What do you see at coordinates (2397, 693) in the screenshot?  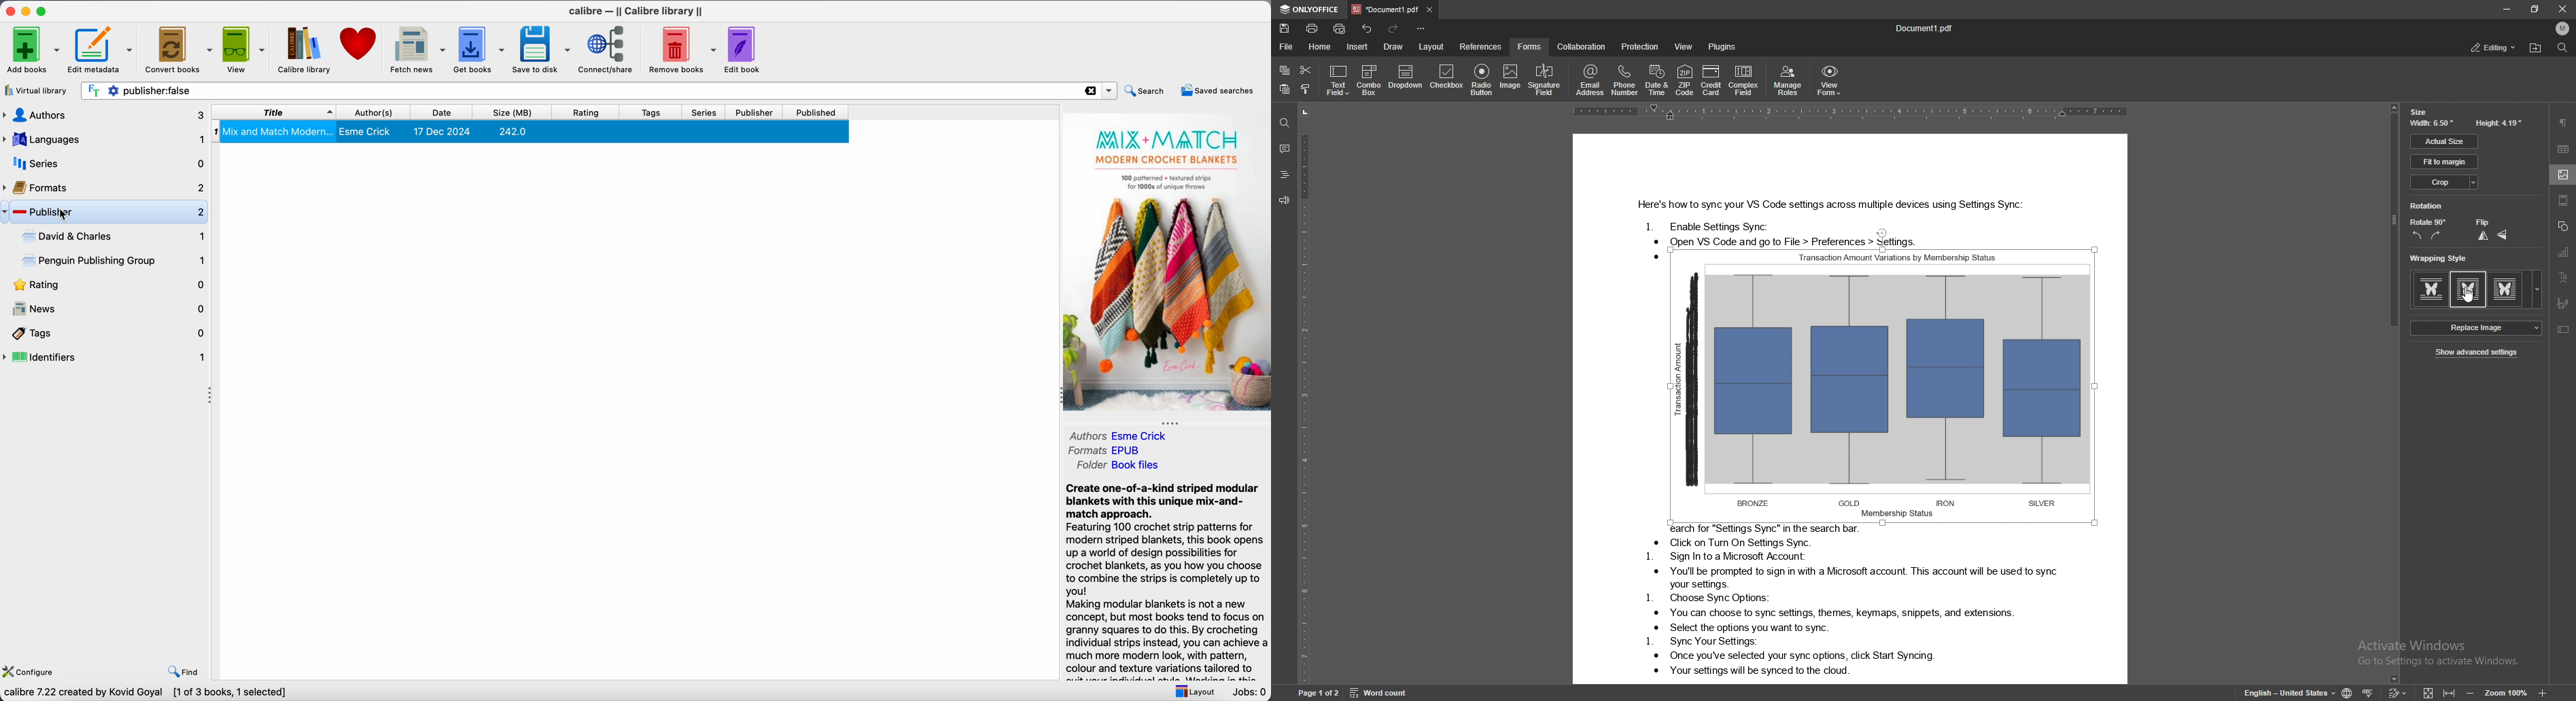 I see `track changes` at bounding box center [2397, 693].